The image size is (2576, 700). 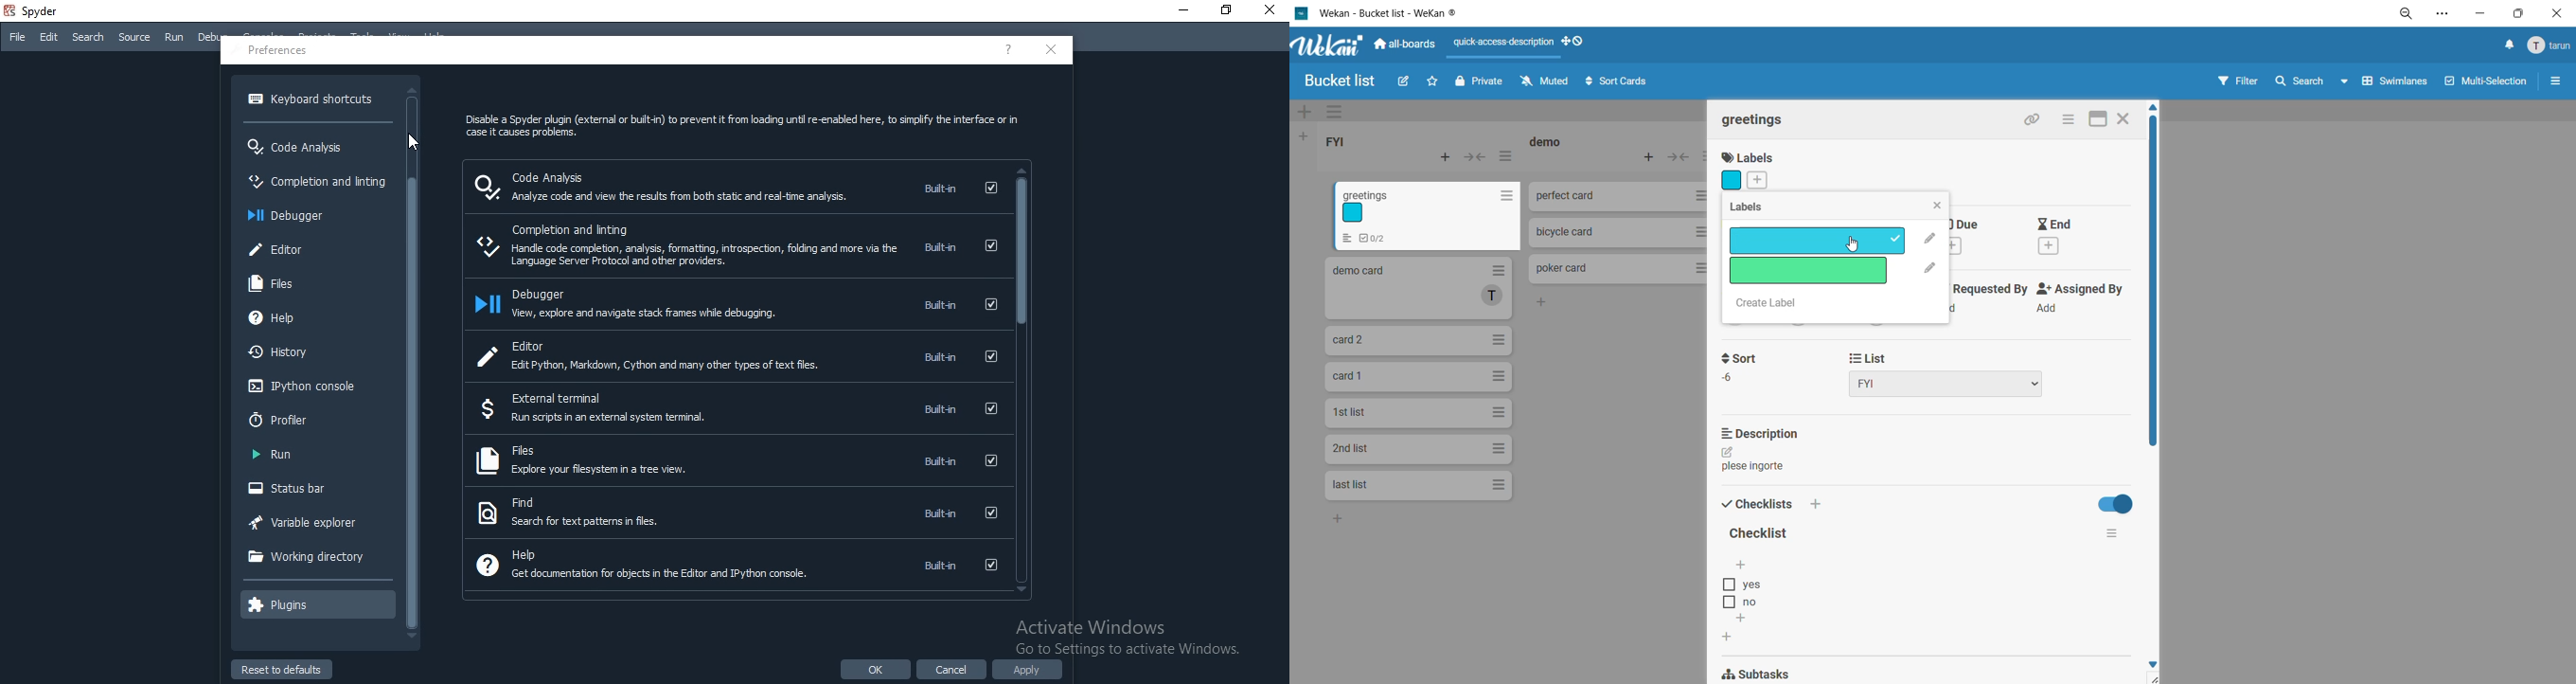 I want to click on multiselection, so click(x=2486, y=87).